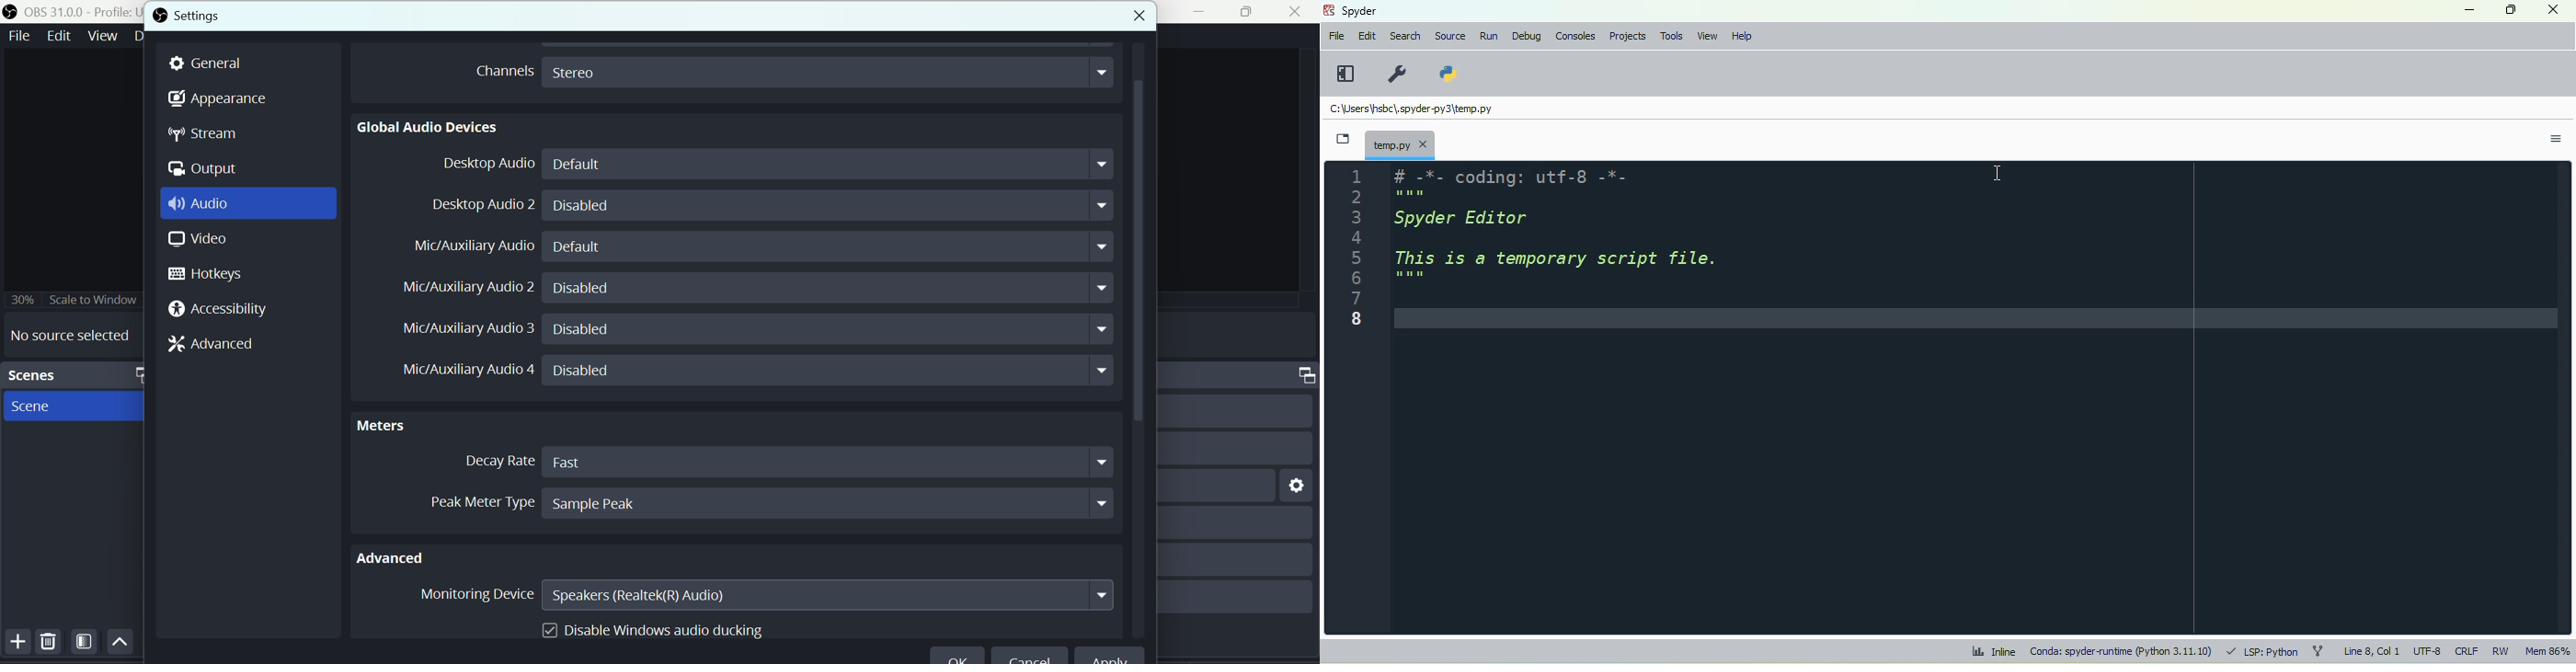 This screenshot has height=672, width=2576. I want to click on , so click(15, 643).